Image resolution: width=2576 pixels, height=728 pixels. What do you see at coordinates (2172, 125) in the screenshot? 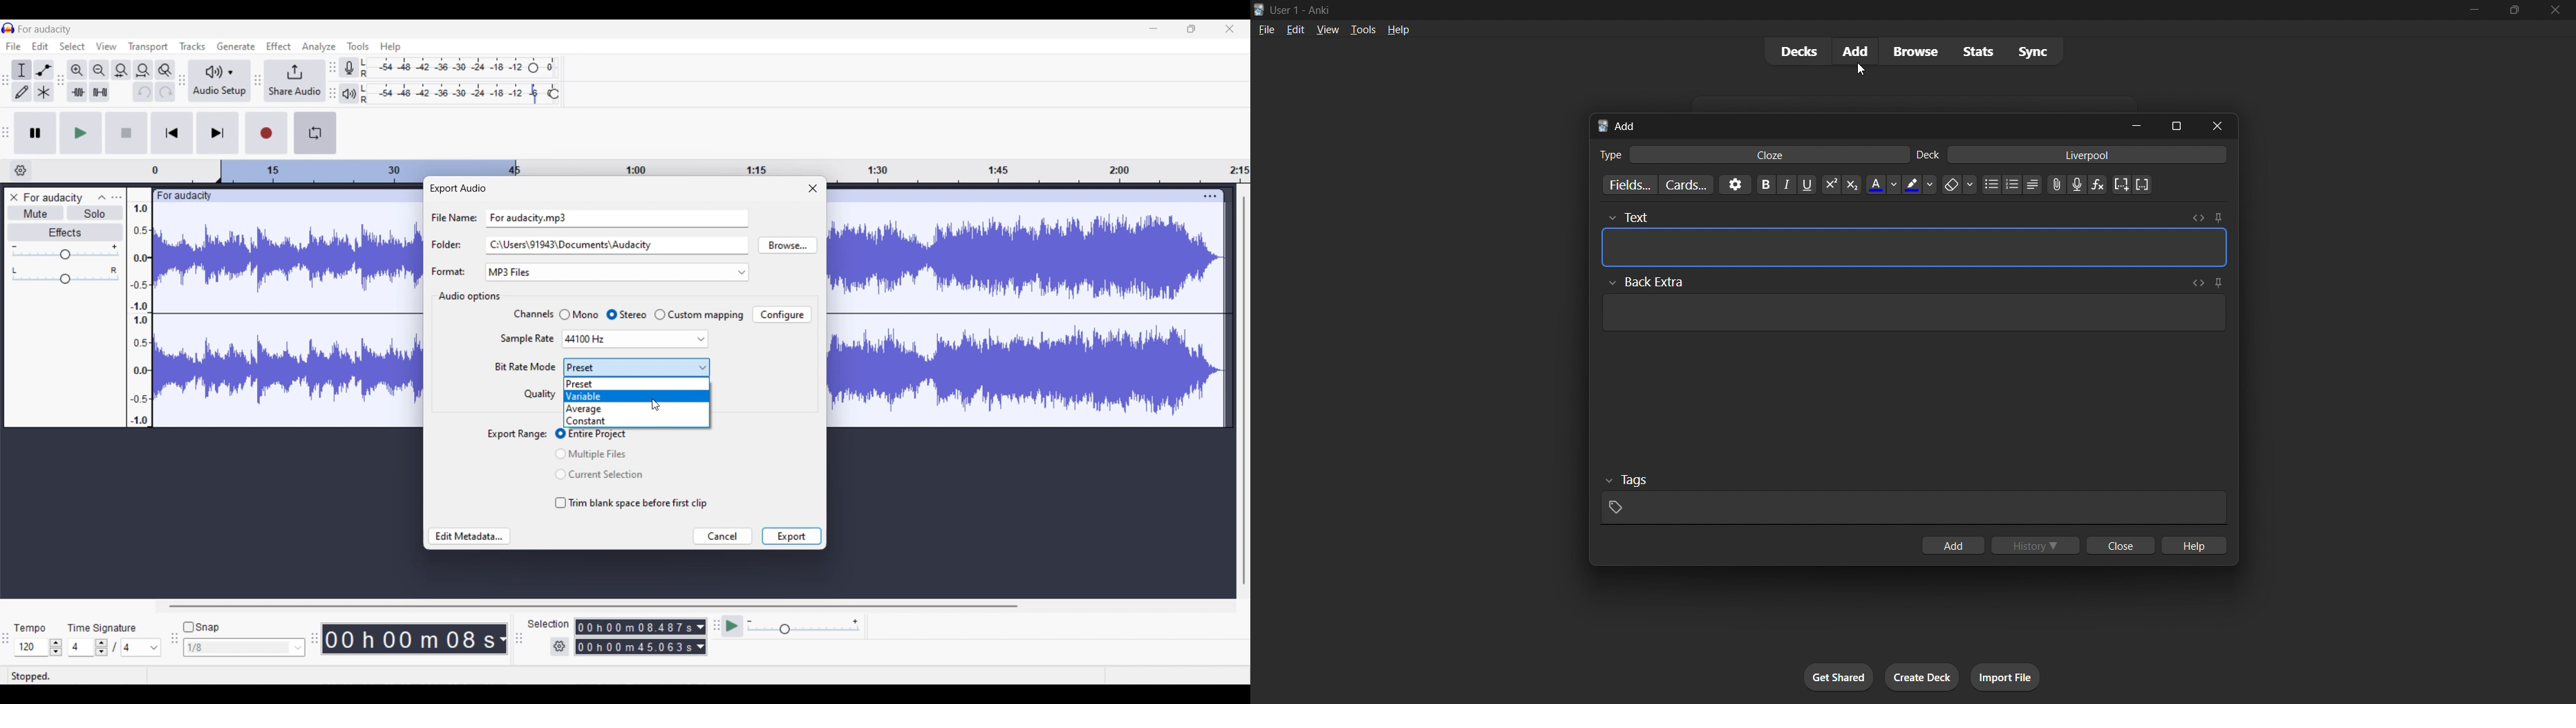
I see `maximize` at bounding box center [2172, 125].